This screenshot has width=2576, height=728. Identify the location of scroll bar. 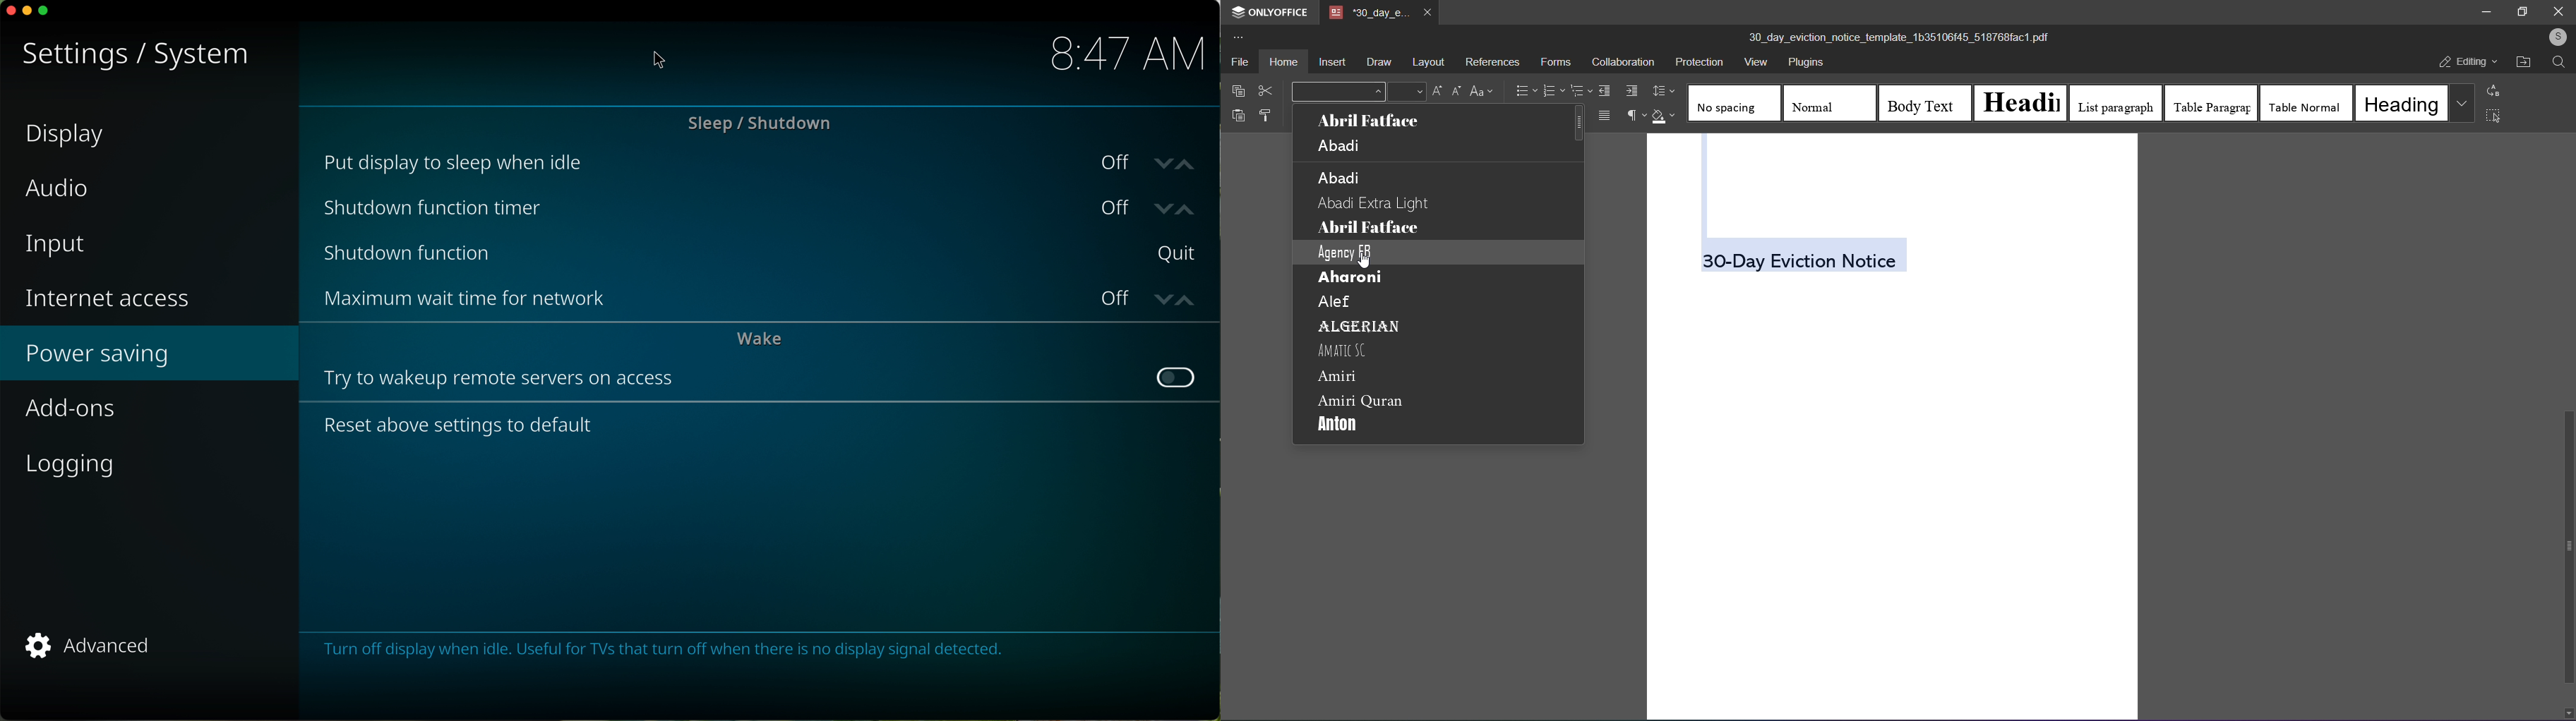
(2567, 547).